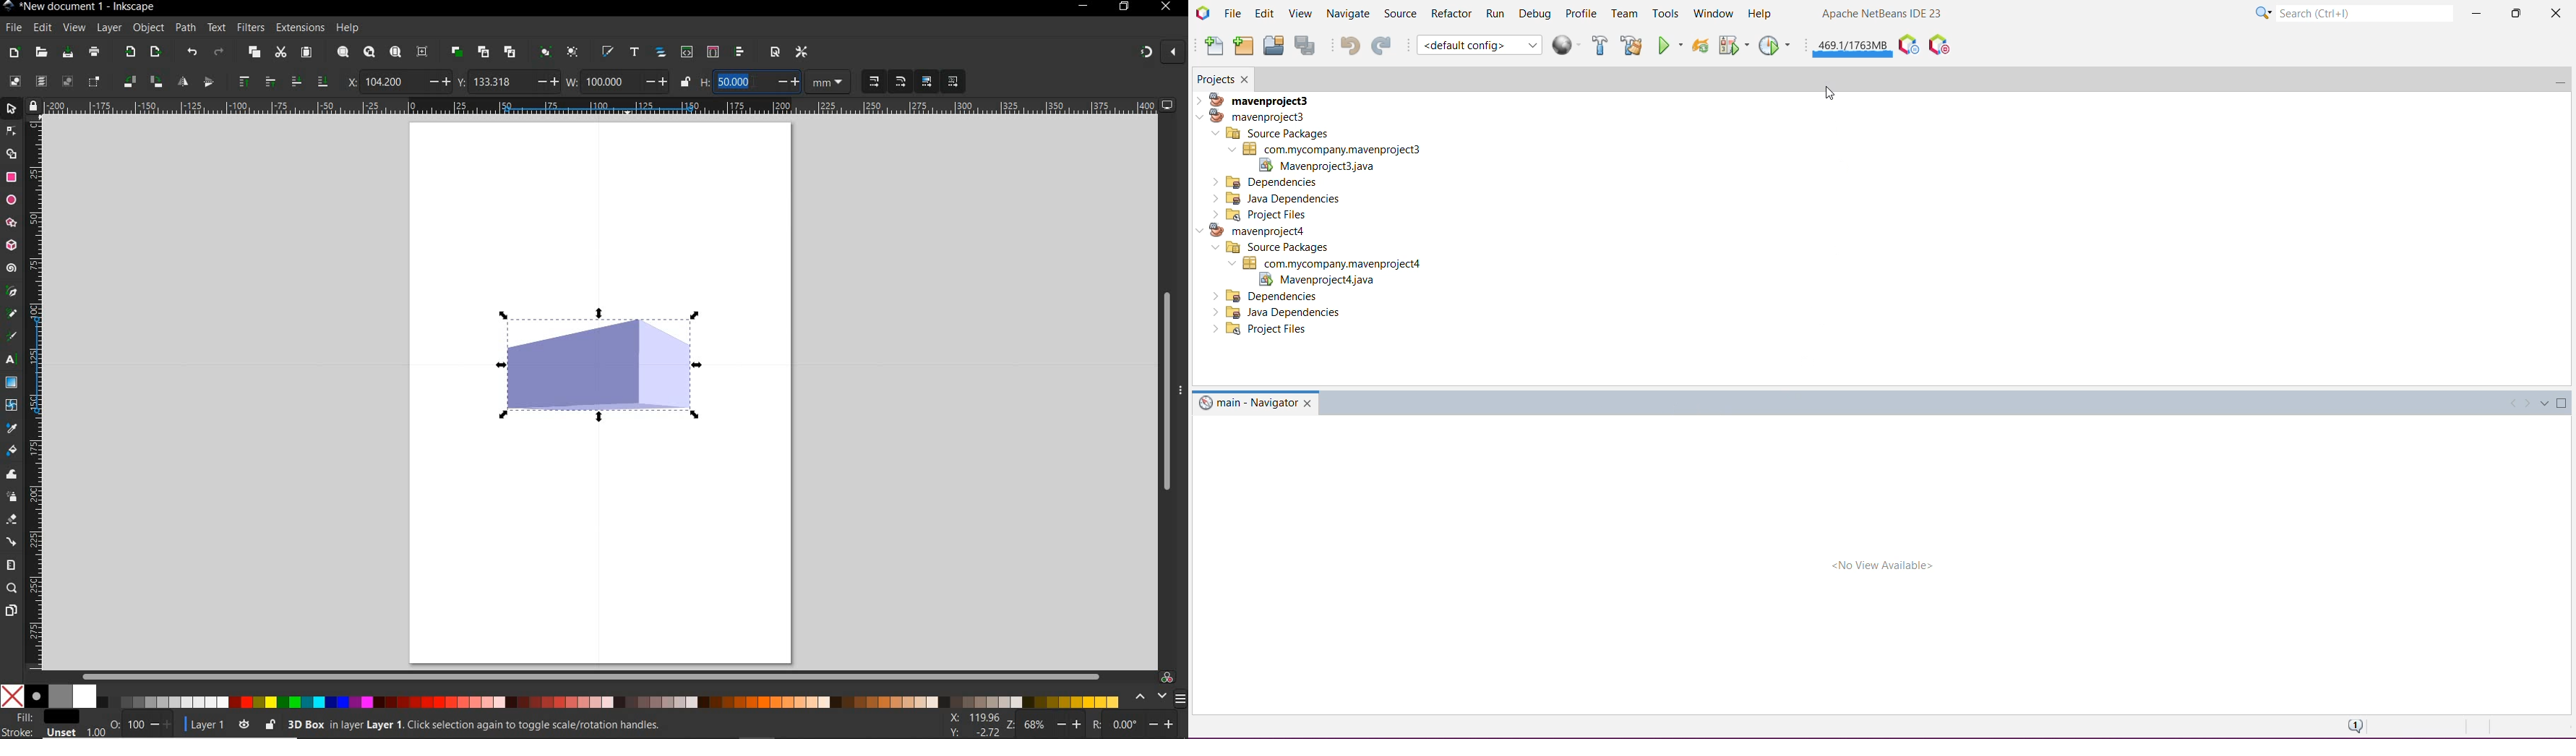  What do you see at coordinates (509, 52) in the screenshot?
I see `unlink clone` at bounding box center [509, 52].